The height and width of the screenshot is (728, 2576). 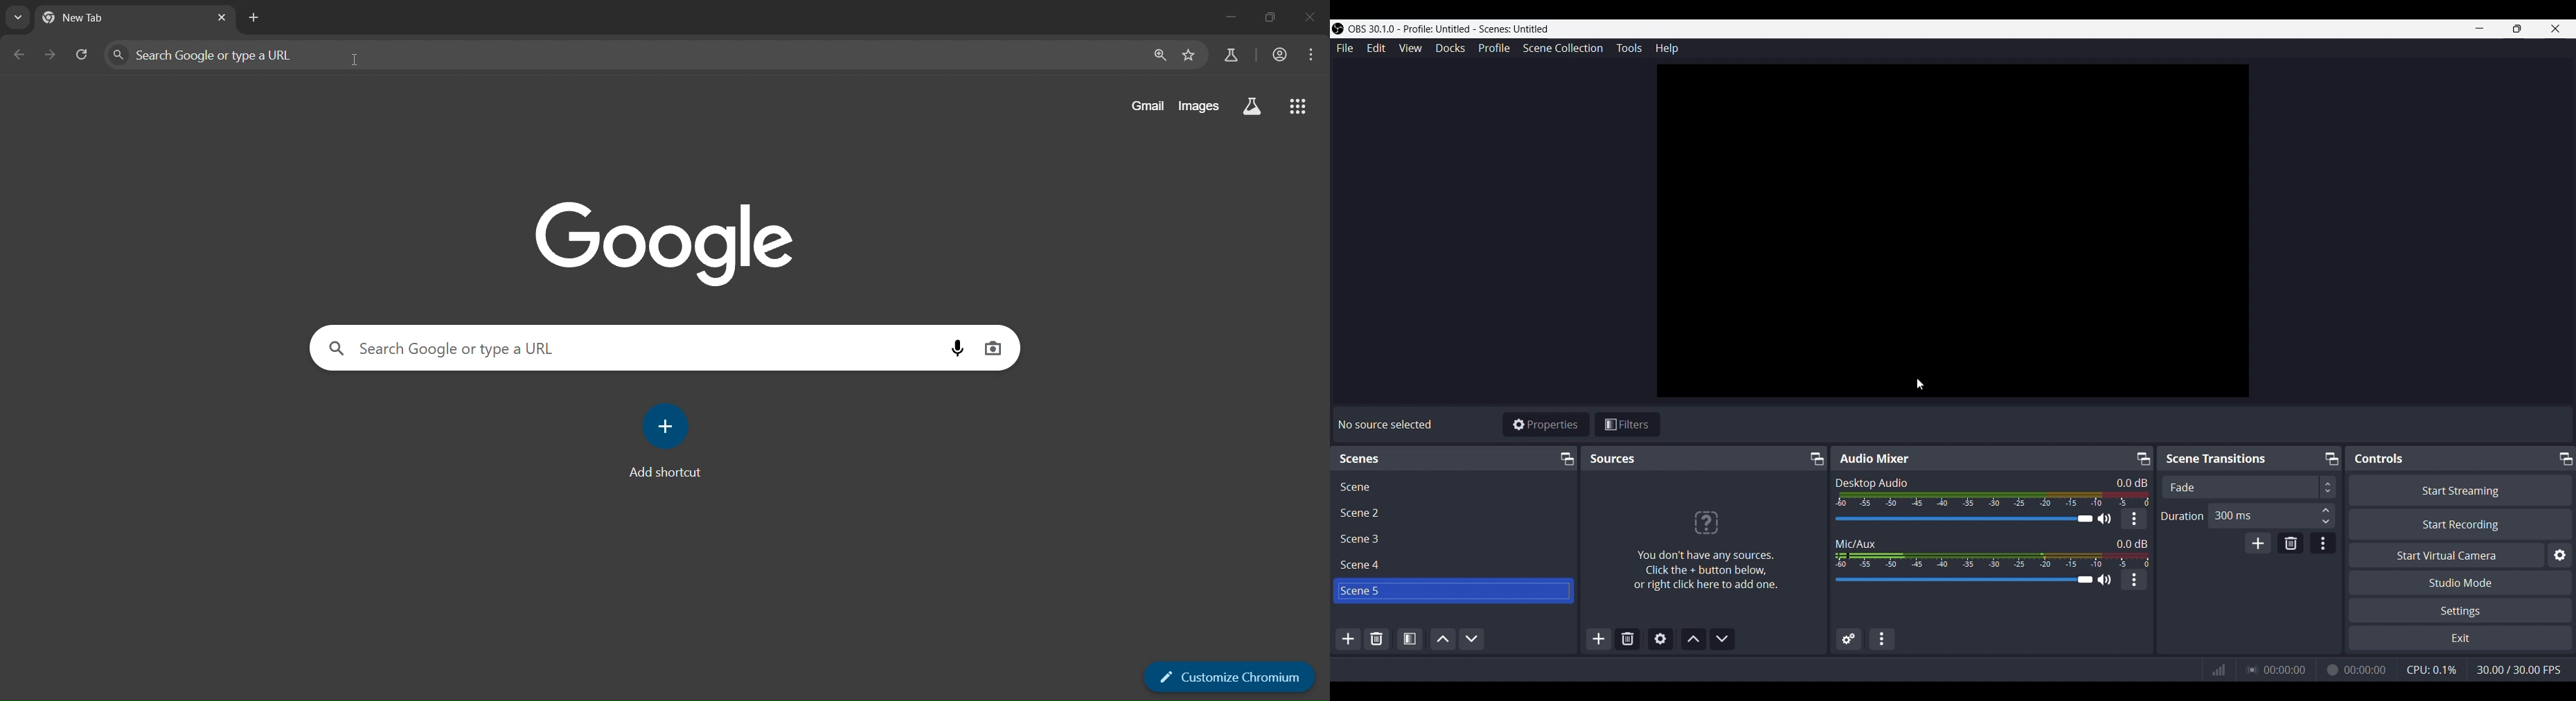 What do you see at coordinates (2131, 482) in the screenshot?
I see `Text` at bounding box center [2131, 482].